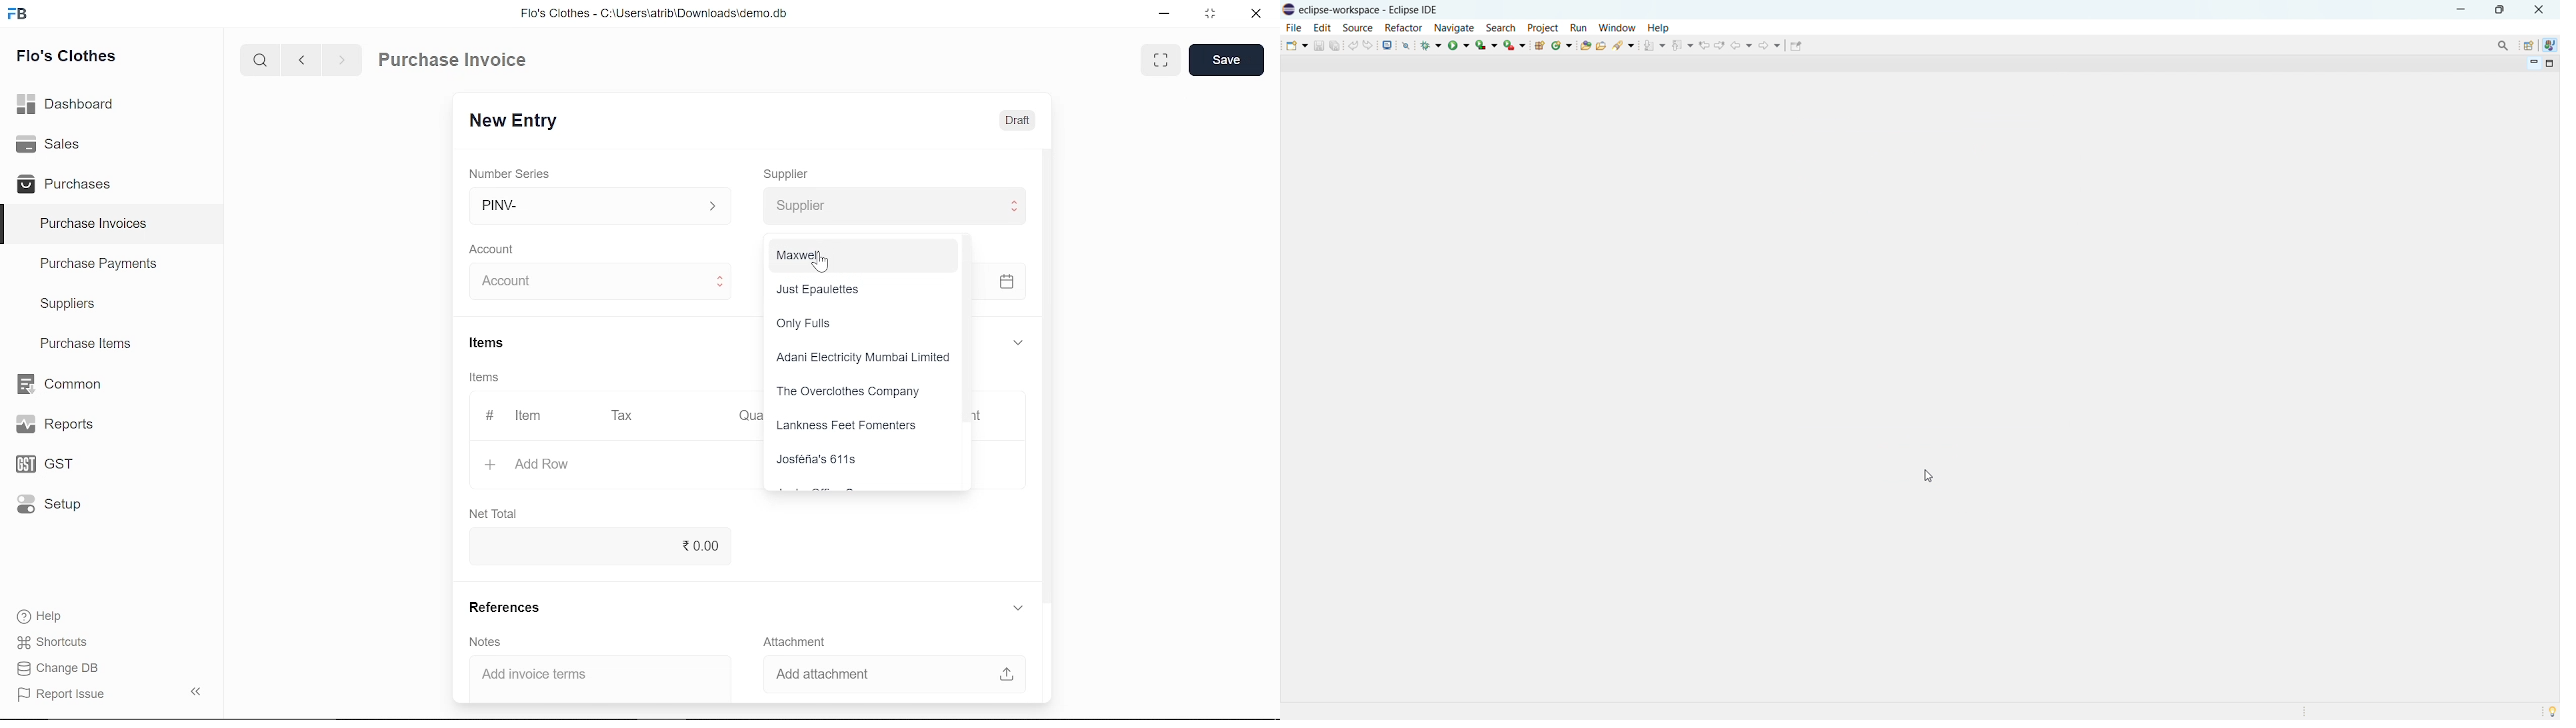 This screenshot has width=2576, height=728. What do you see at coordinates (48, 142) in the screenshot?
I see `Sales` at bounding box center [48, 142].